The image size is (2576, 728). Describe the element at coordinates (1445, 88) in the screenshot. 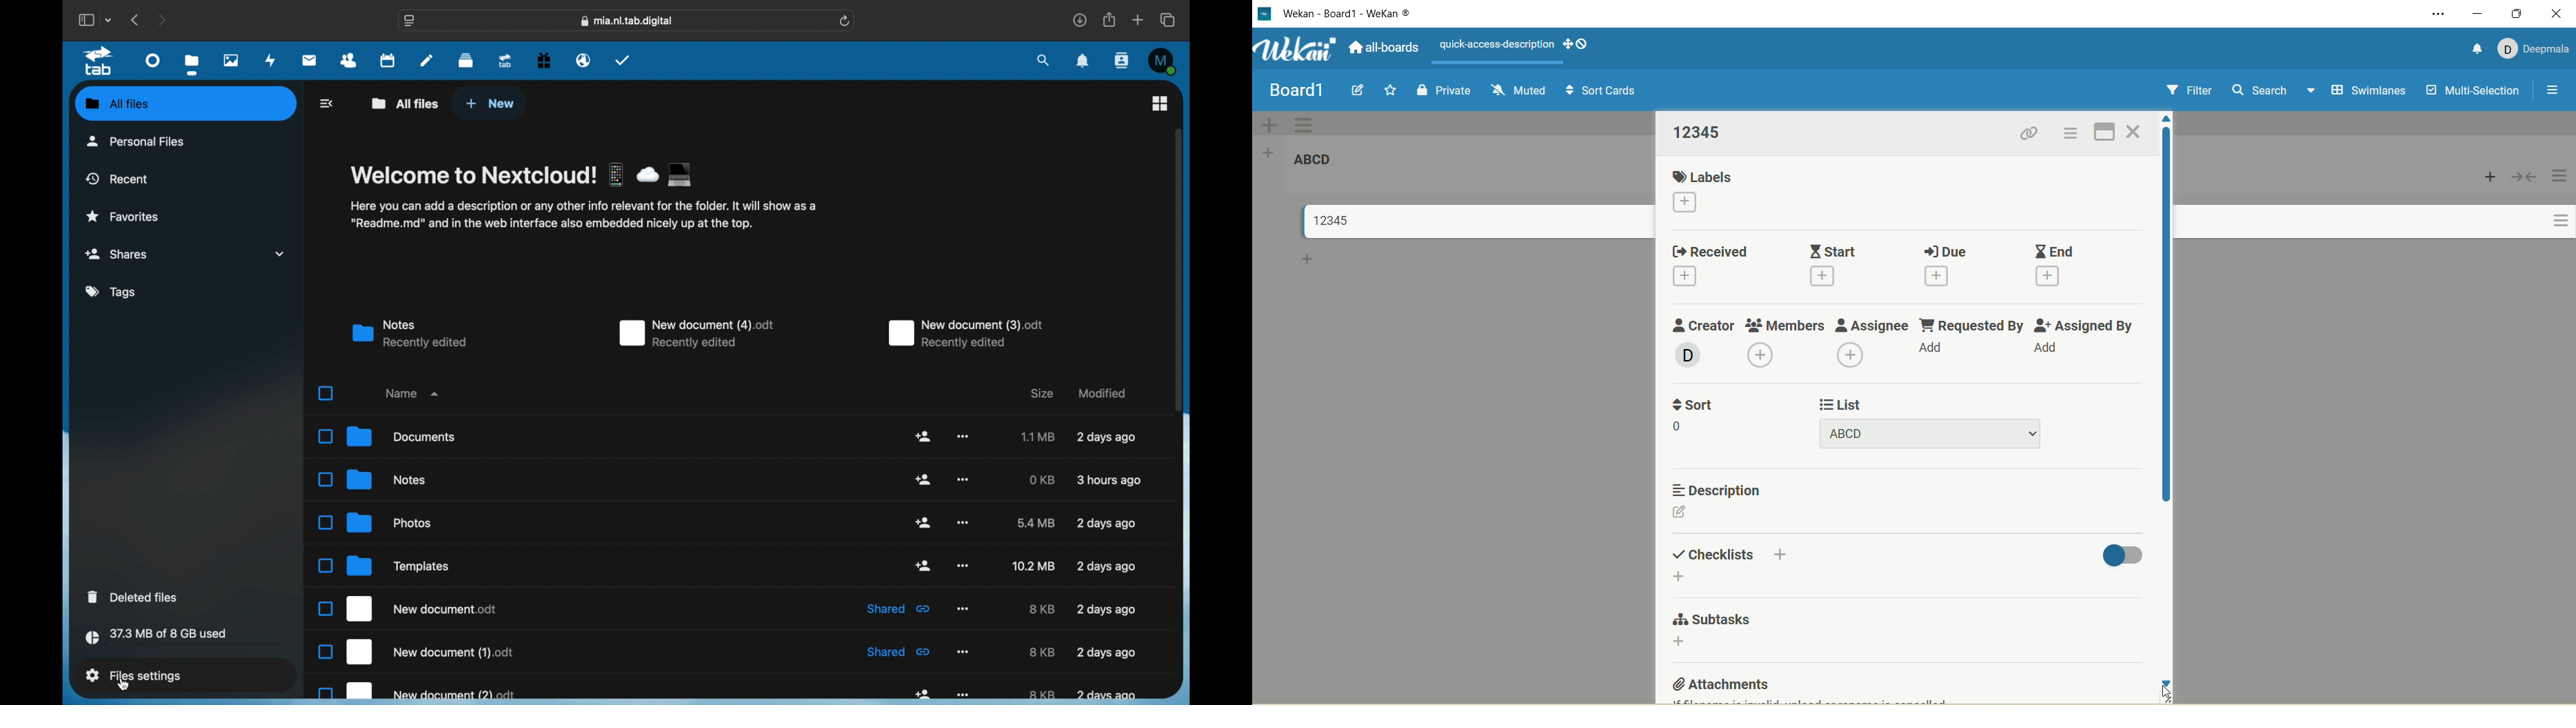

I see `private` at that location.